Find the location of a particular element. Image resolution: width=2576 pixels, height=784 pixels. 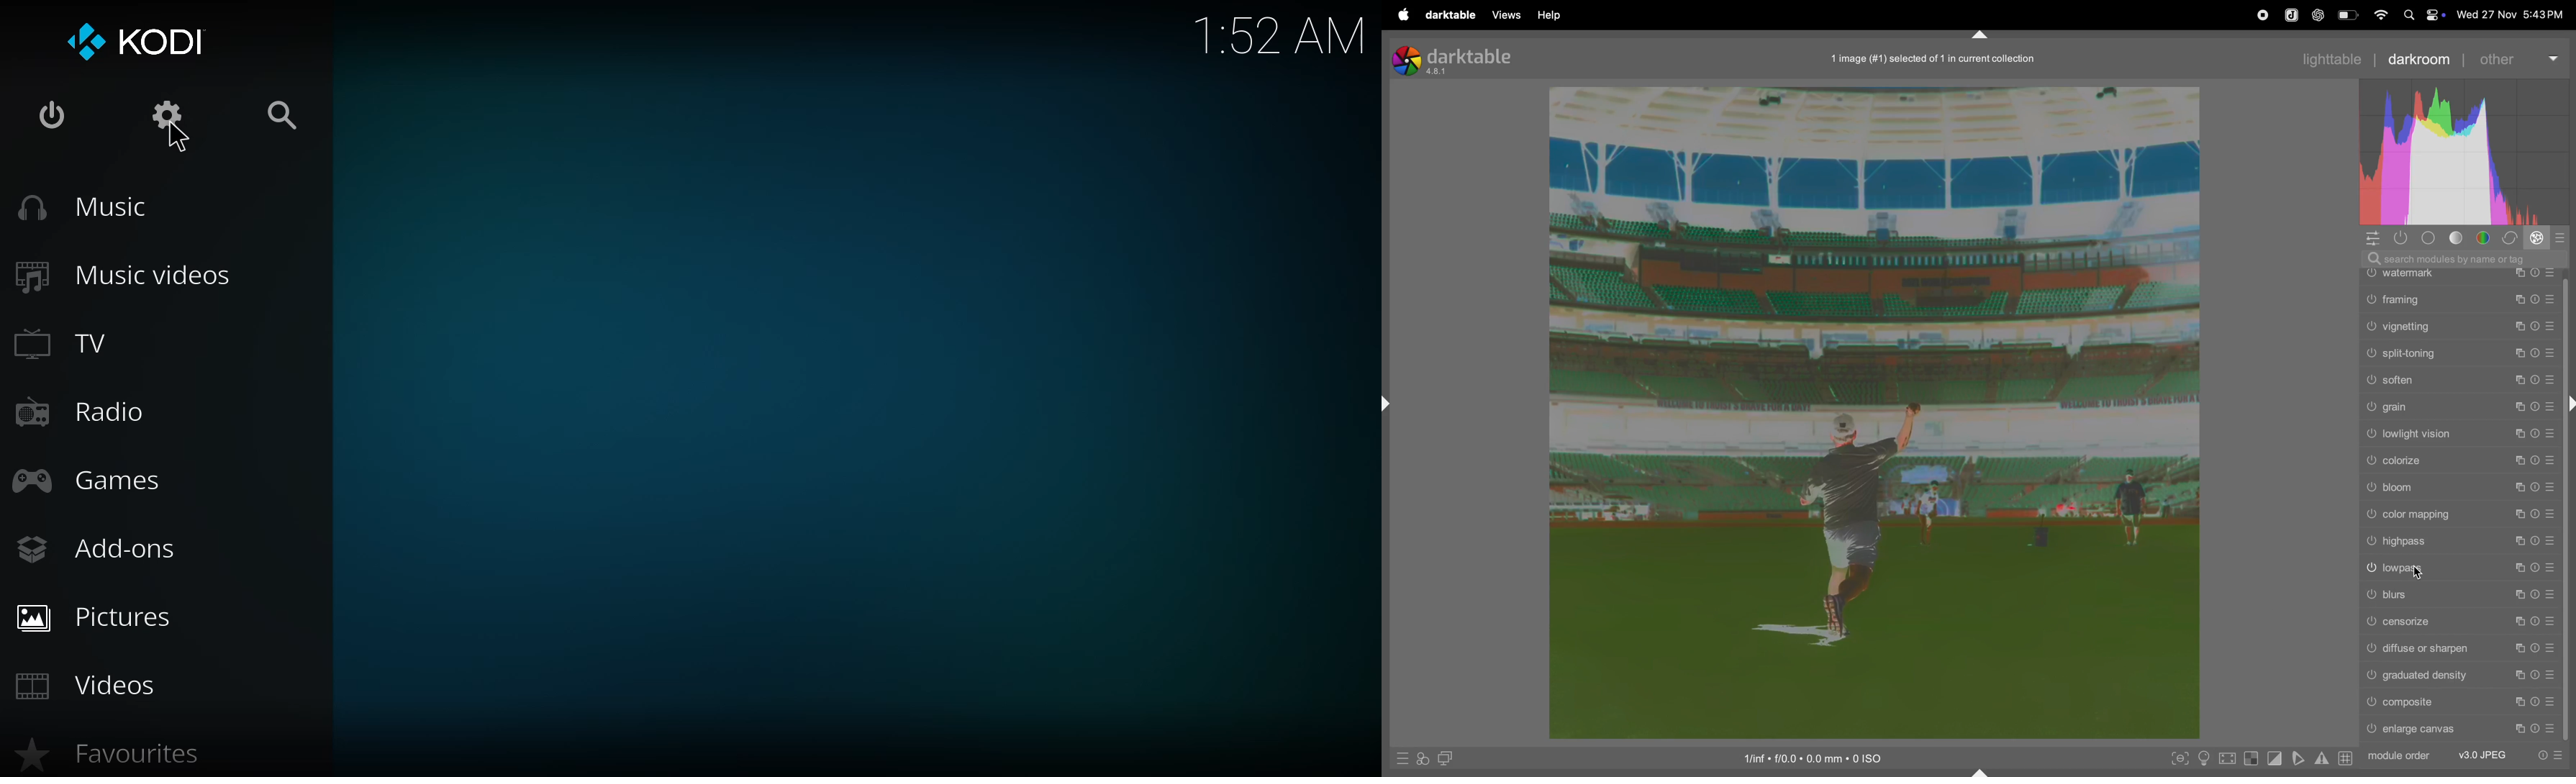

enlarge canvas is located at coordinates (2457, 729).